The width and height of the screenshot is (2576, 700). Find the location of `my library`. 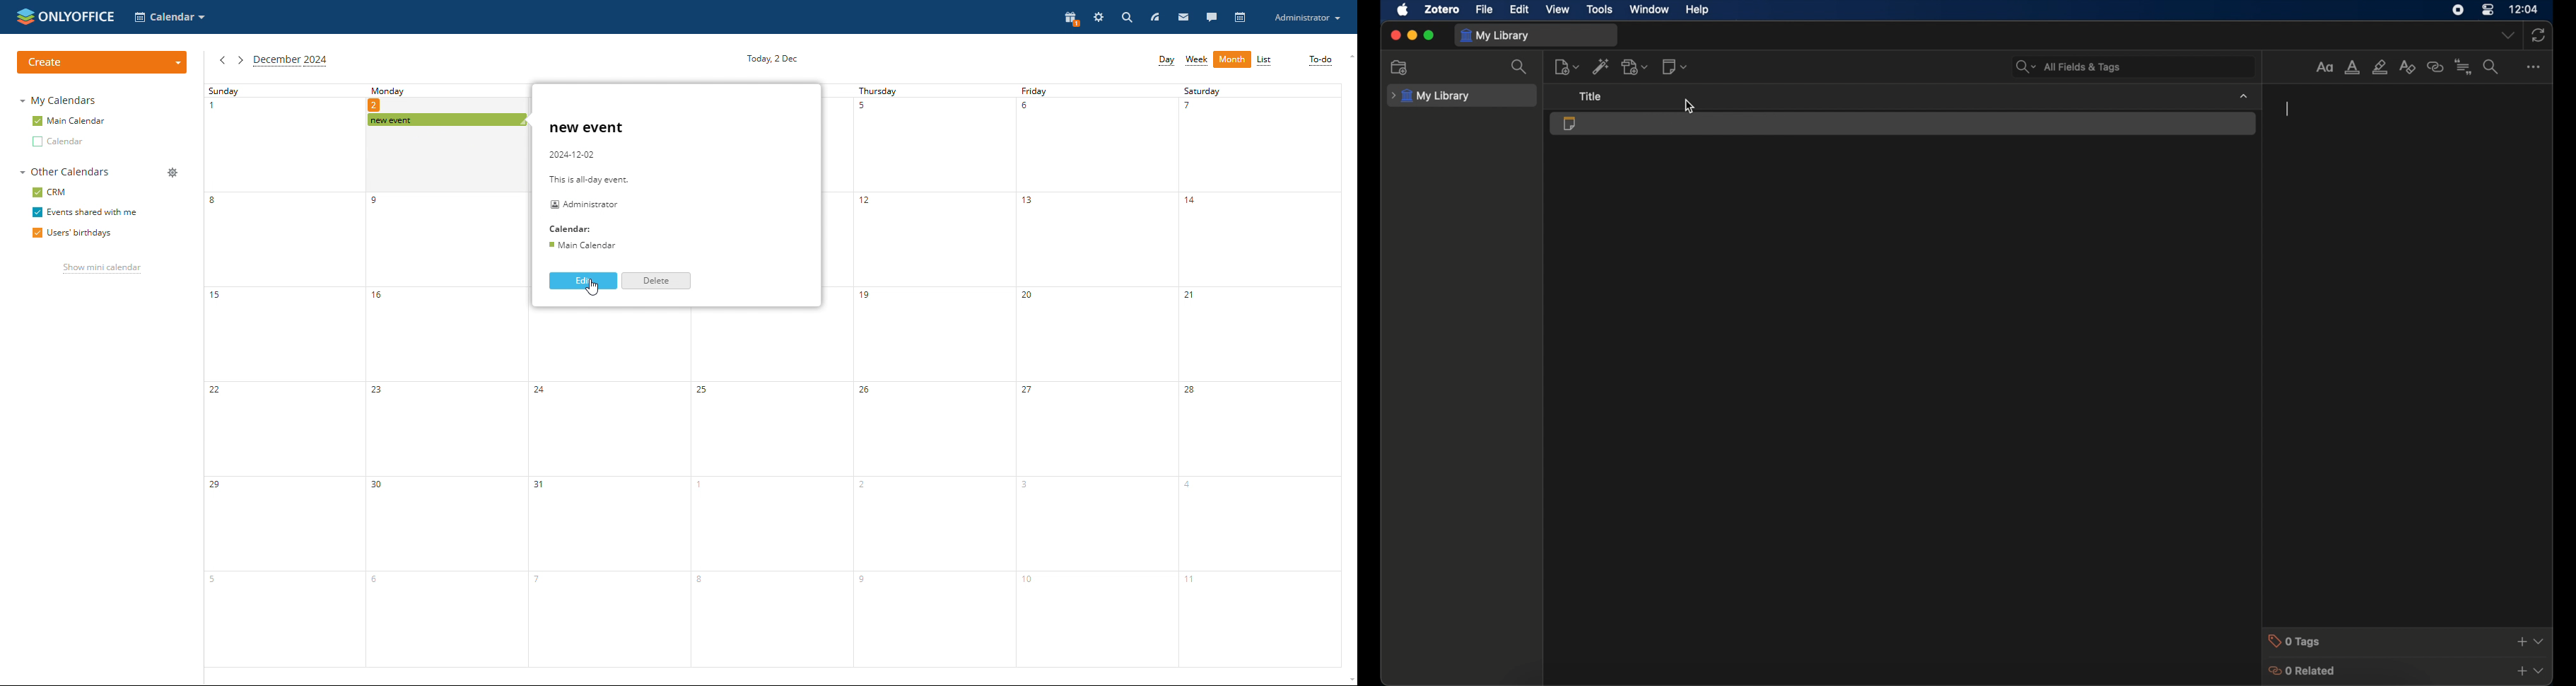

my library is located at coordinates (1495, 36).